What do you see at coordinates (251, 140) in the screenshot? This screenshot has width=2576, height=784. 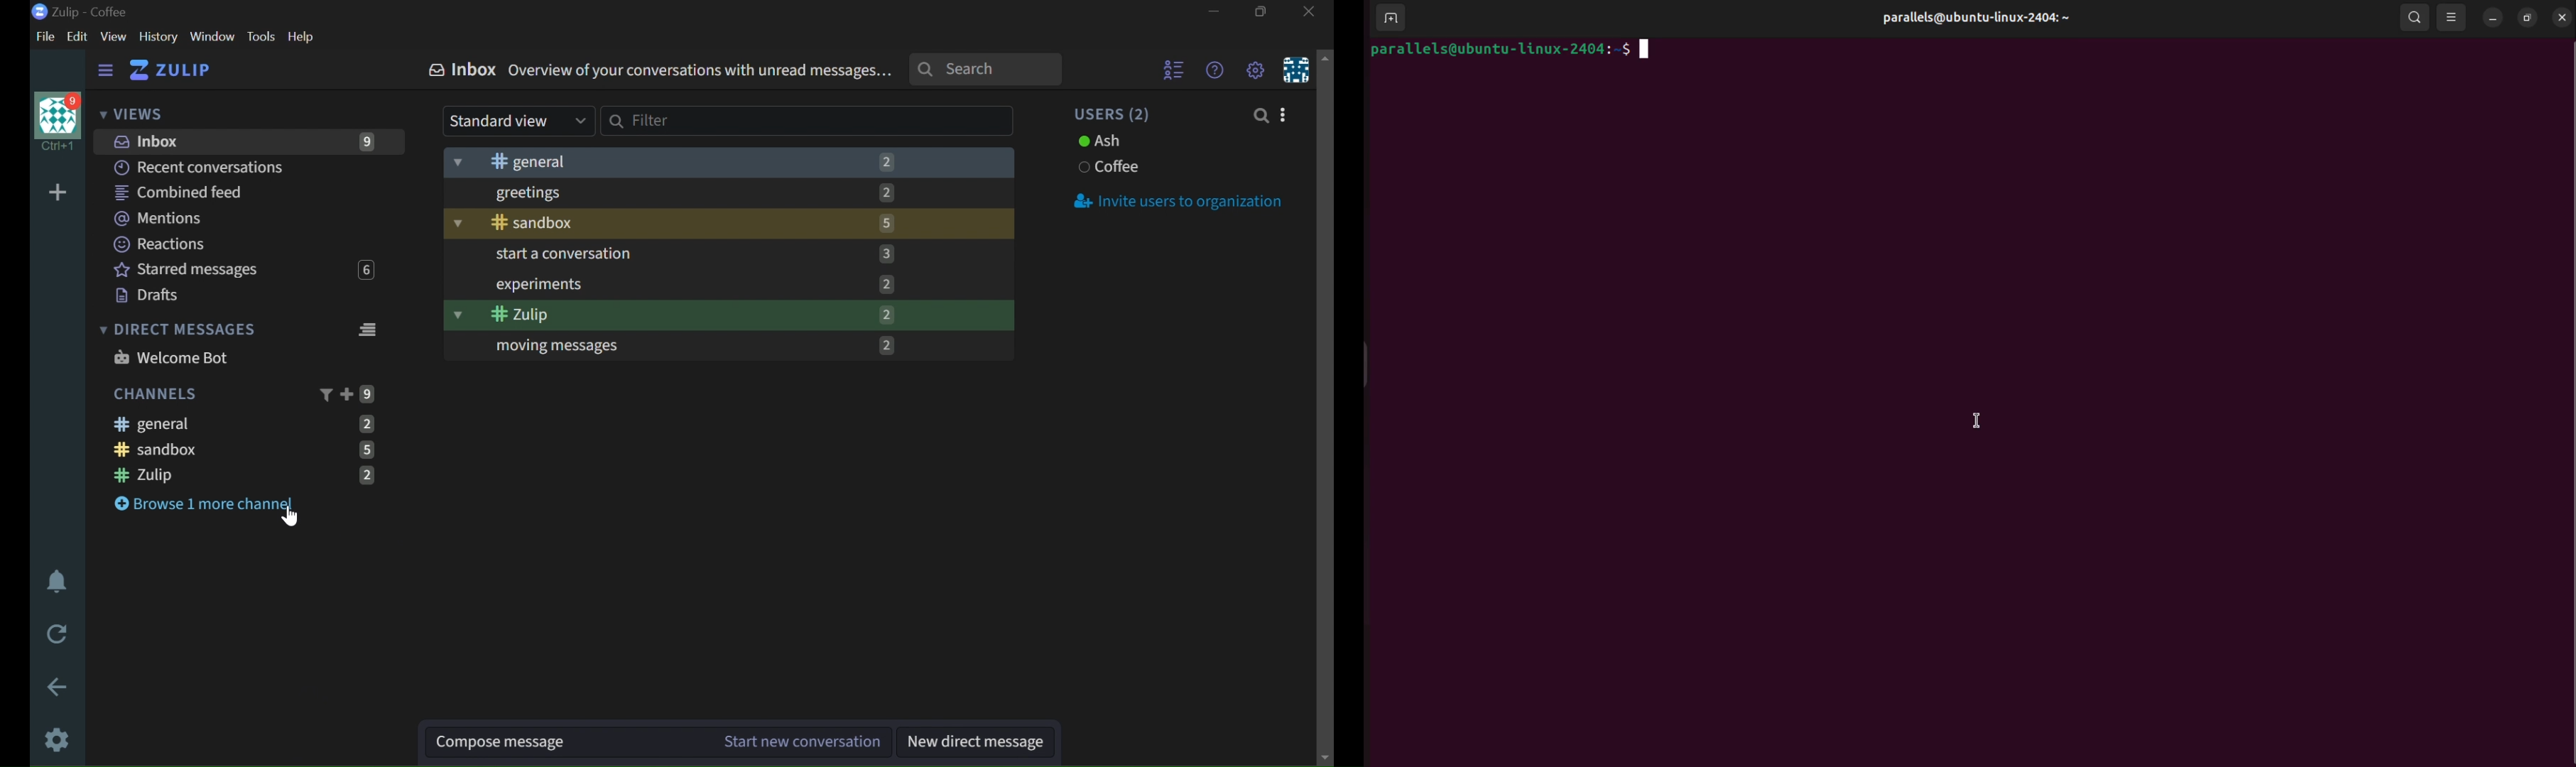 I see `INBOX` at bounding box center [251, 140].